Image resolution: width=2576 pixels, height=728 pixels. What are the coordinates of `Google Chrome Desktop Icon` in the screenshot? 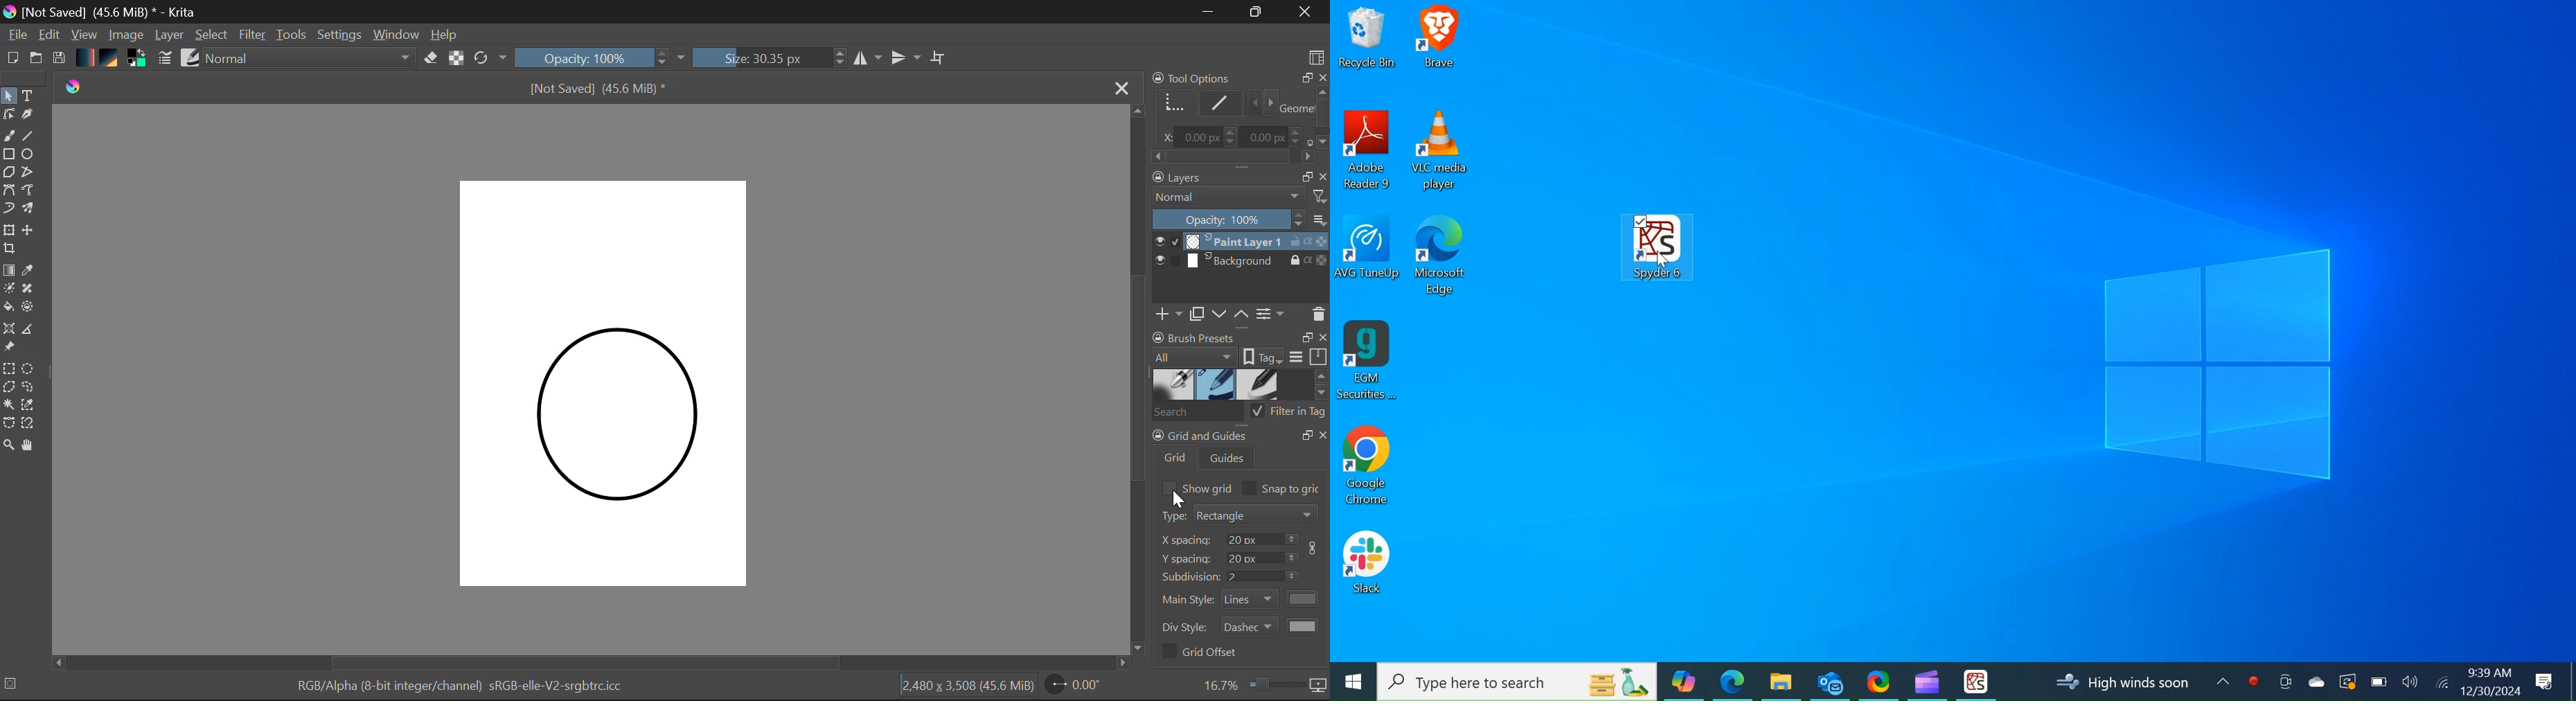 It's located at (1366, 469).